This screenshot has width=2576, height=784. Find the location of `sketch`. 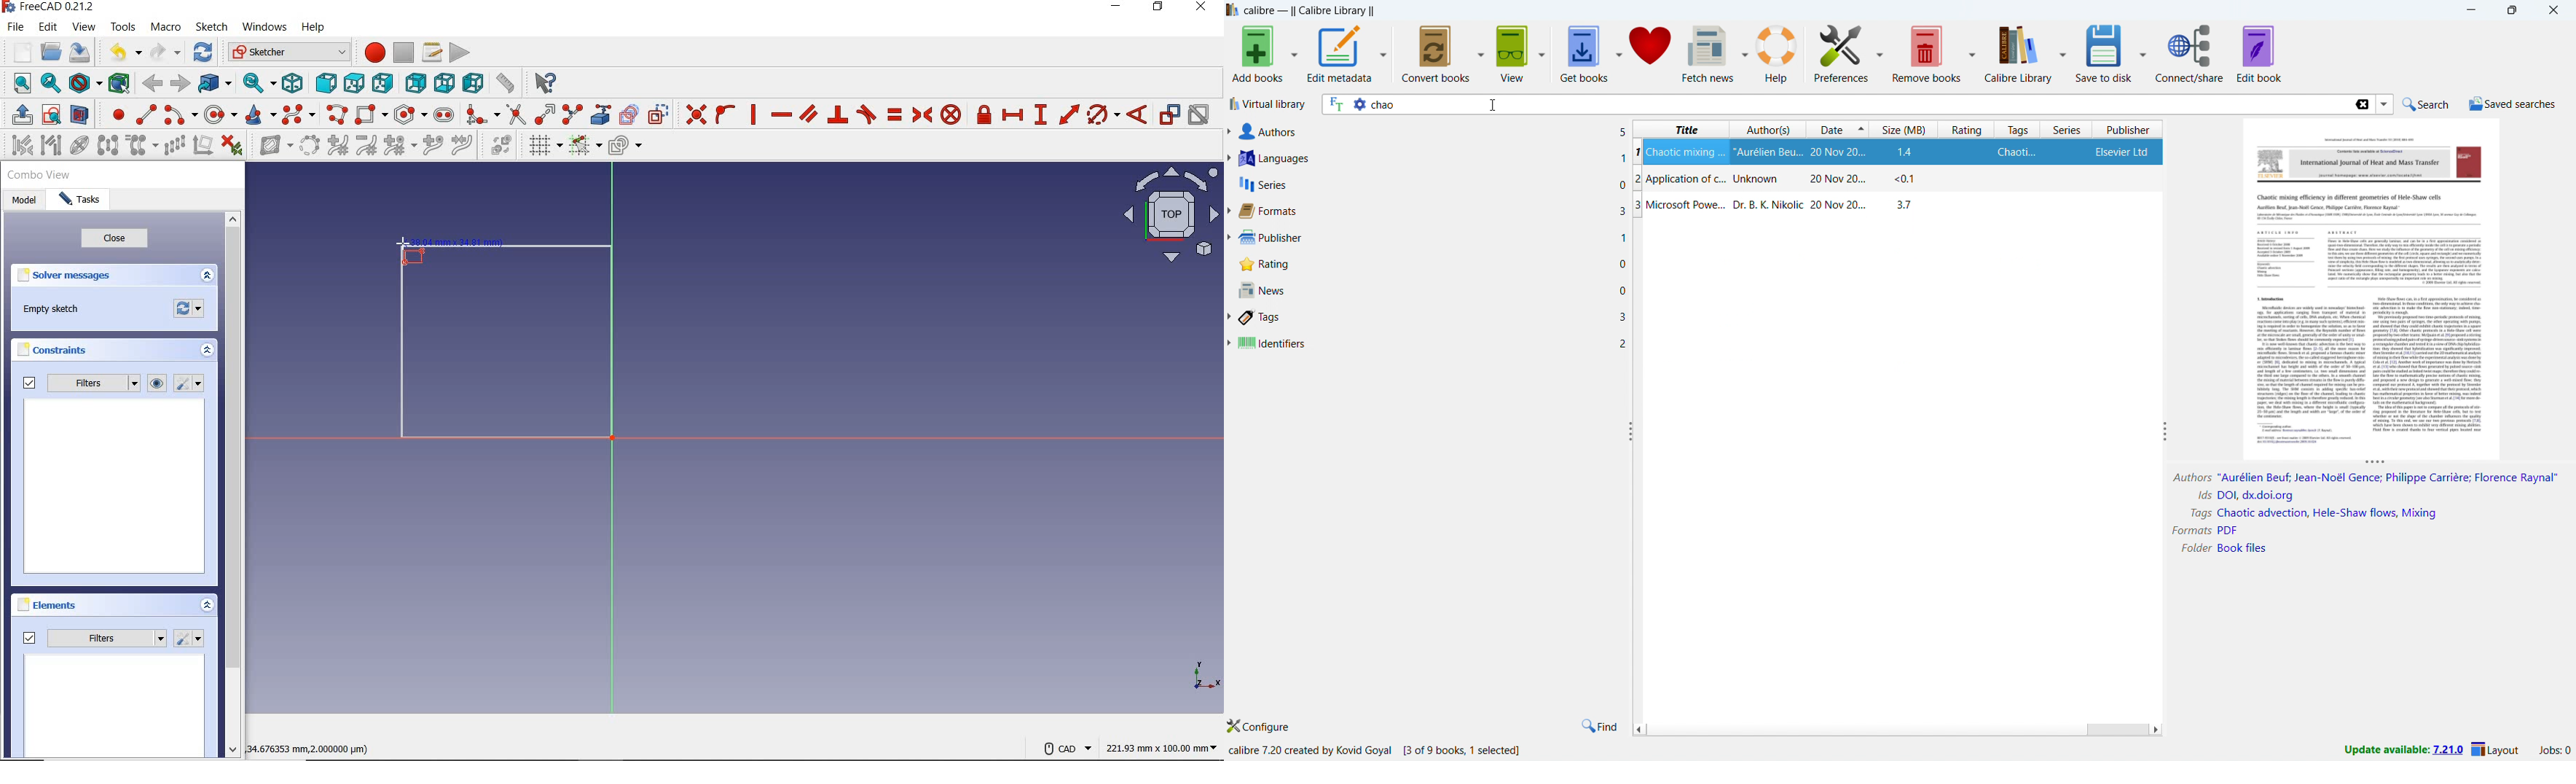

sketch is located at coordinates (212, 27).